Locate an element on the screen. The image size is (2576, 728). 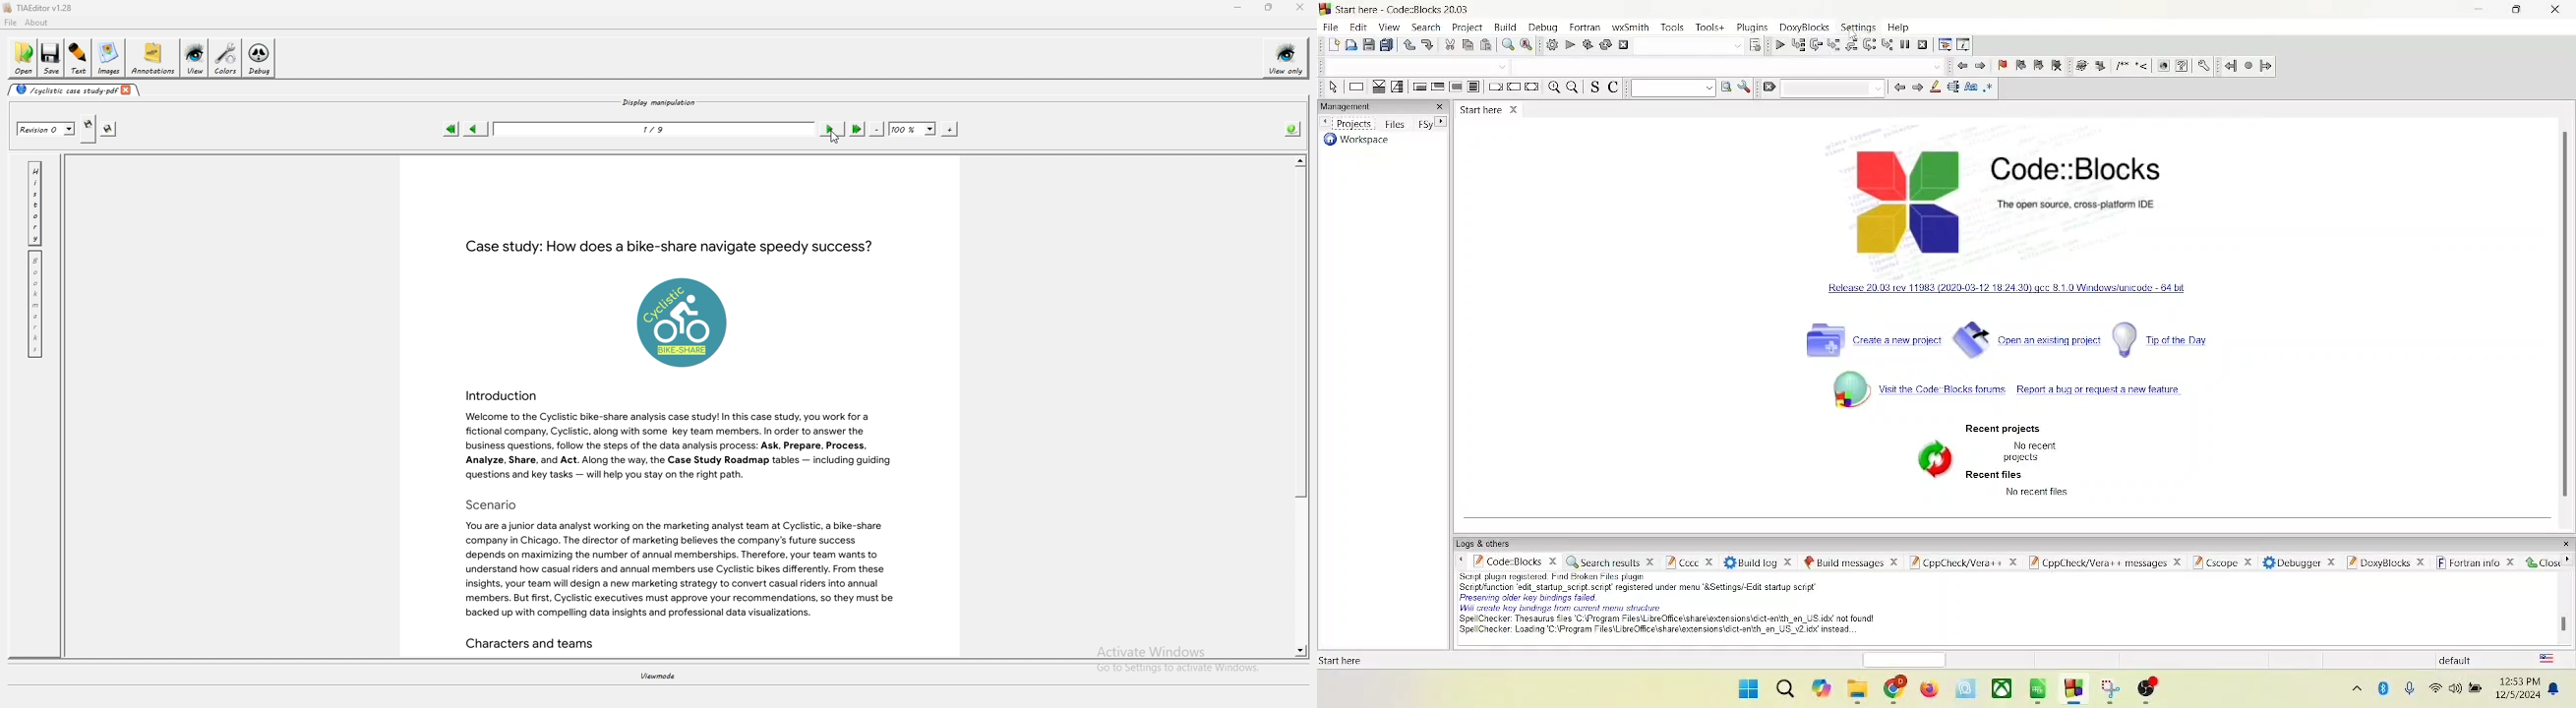
replace is located at coordinates (1527, 45).